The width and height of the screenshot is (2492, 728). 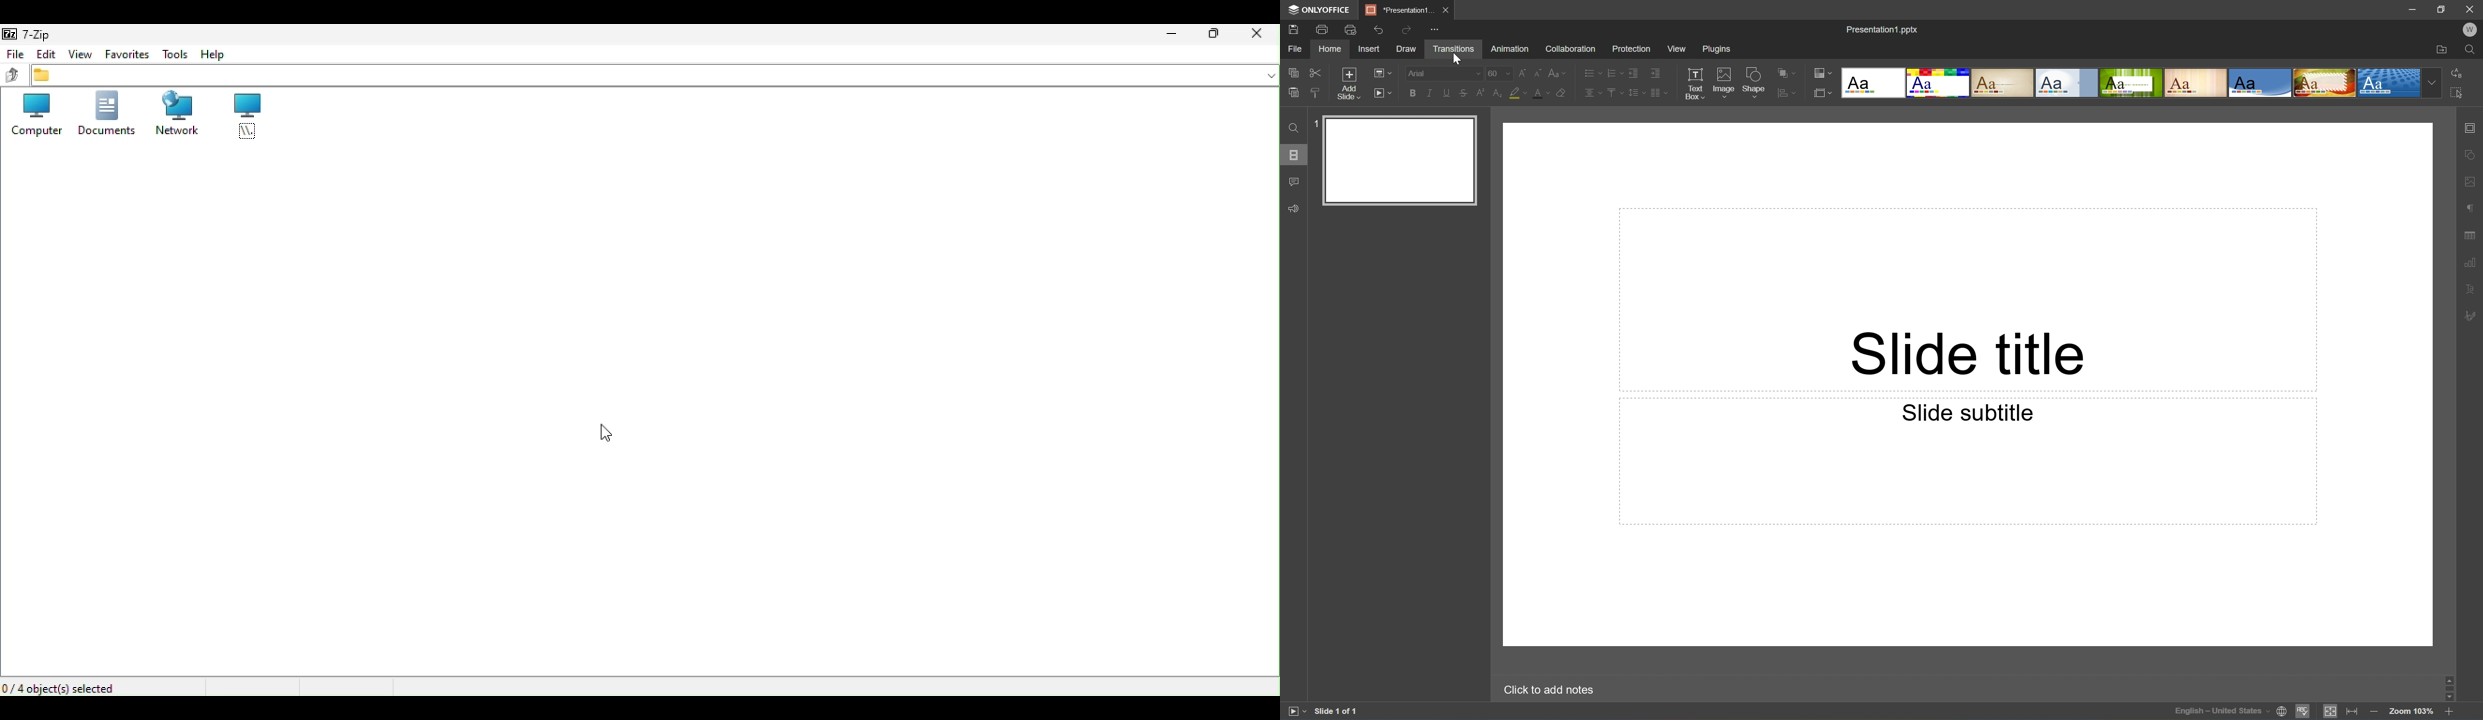 What do you see at coordinates (2003, 82) in the screenshot?
I see `Classic` at bounding box center [2003, 82].